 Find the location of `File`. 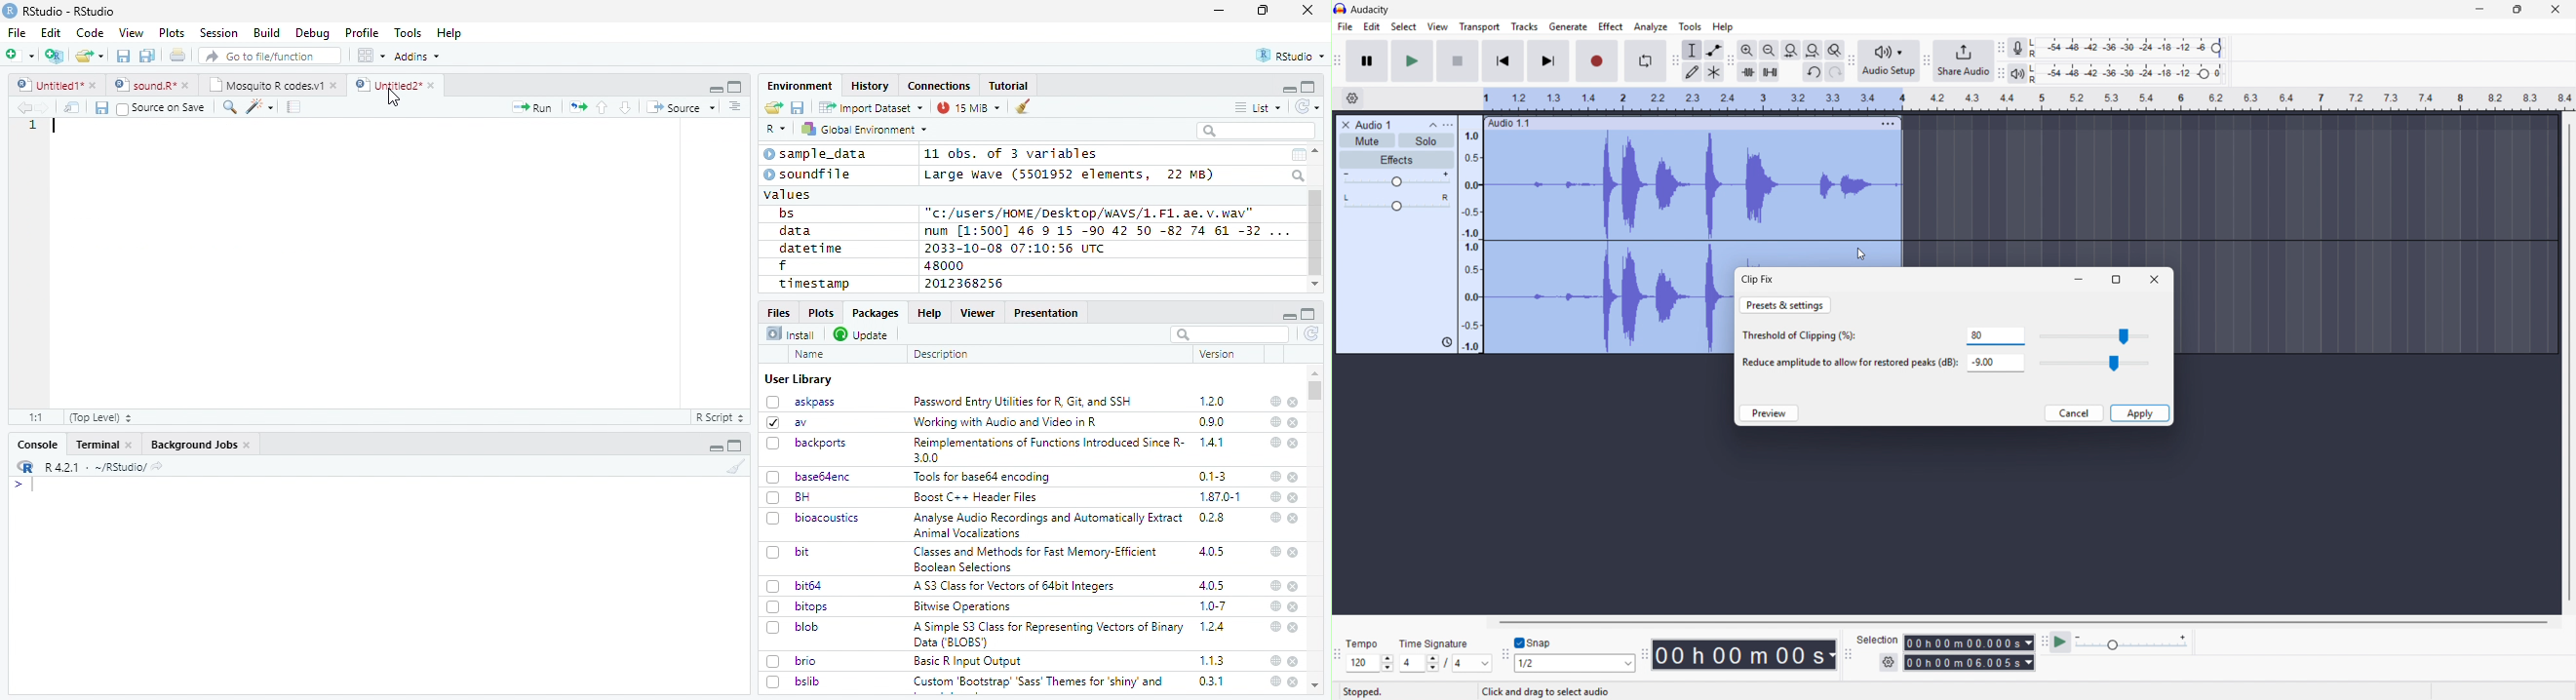

File is located at coordinates (16, 32).